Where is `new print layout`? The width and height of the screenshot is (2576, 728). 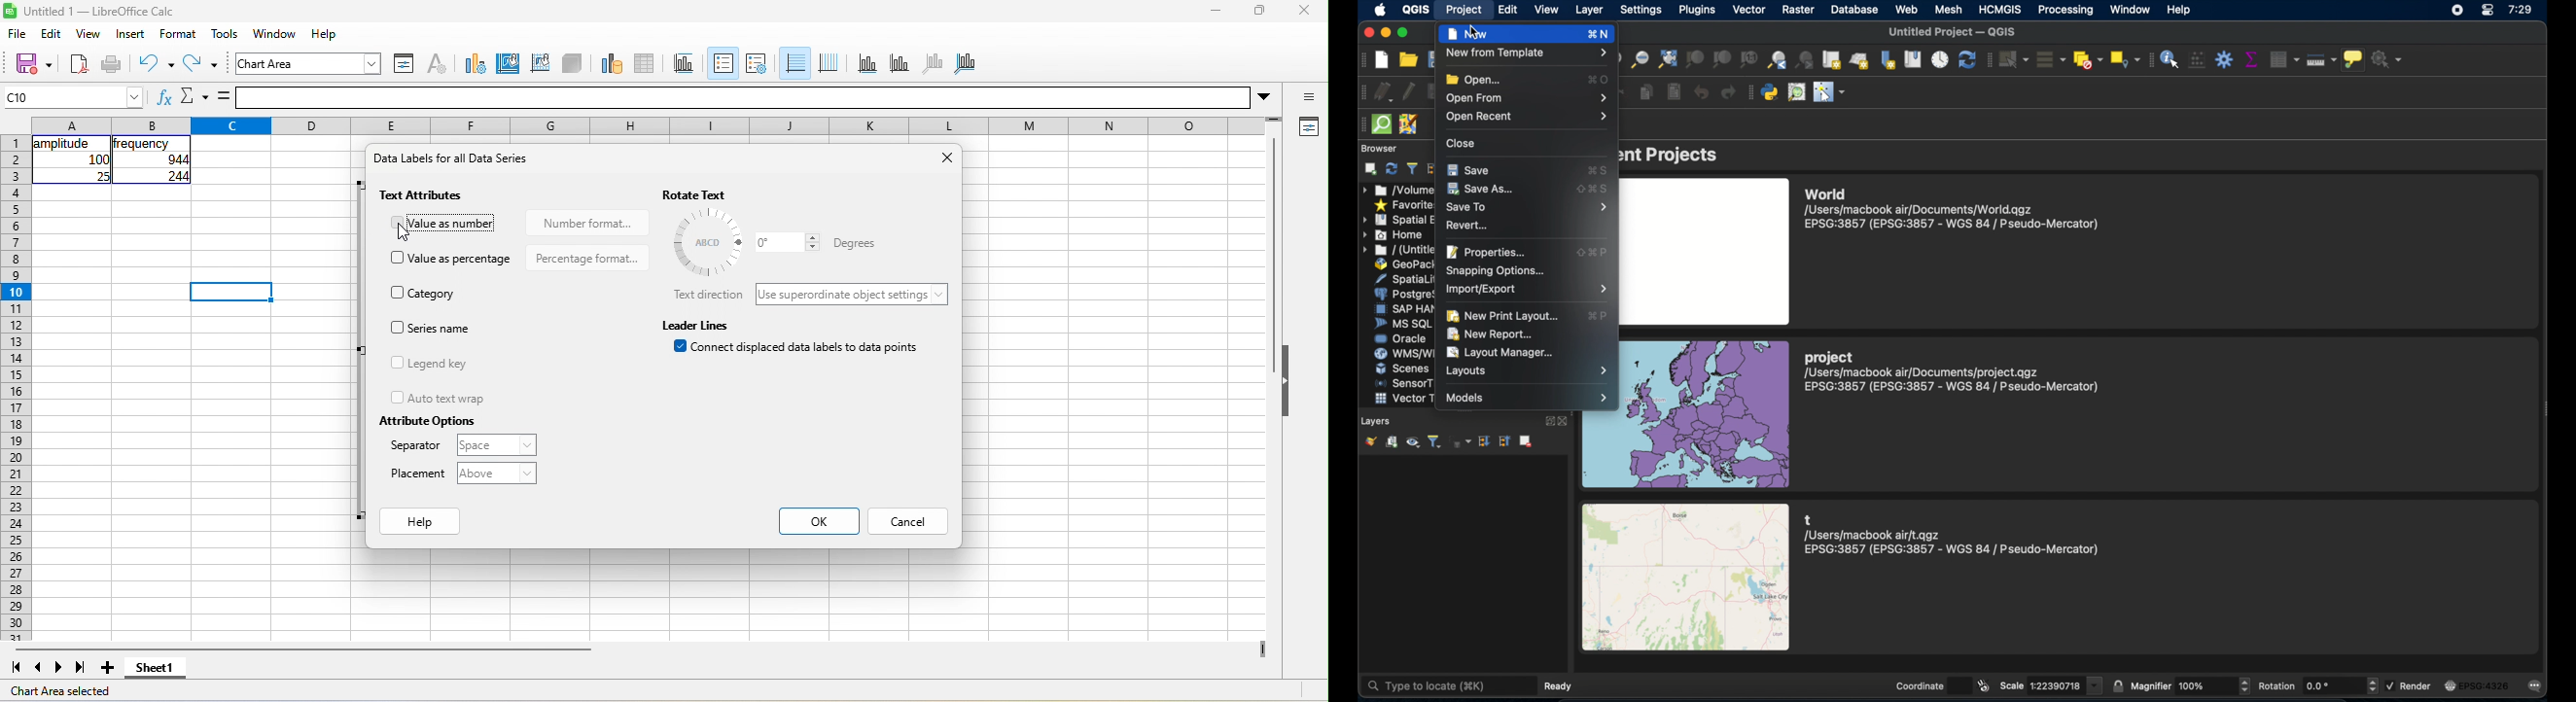 new print layout is located at coordinates (1503, 315).